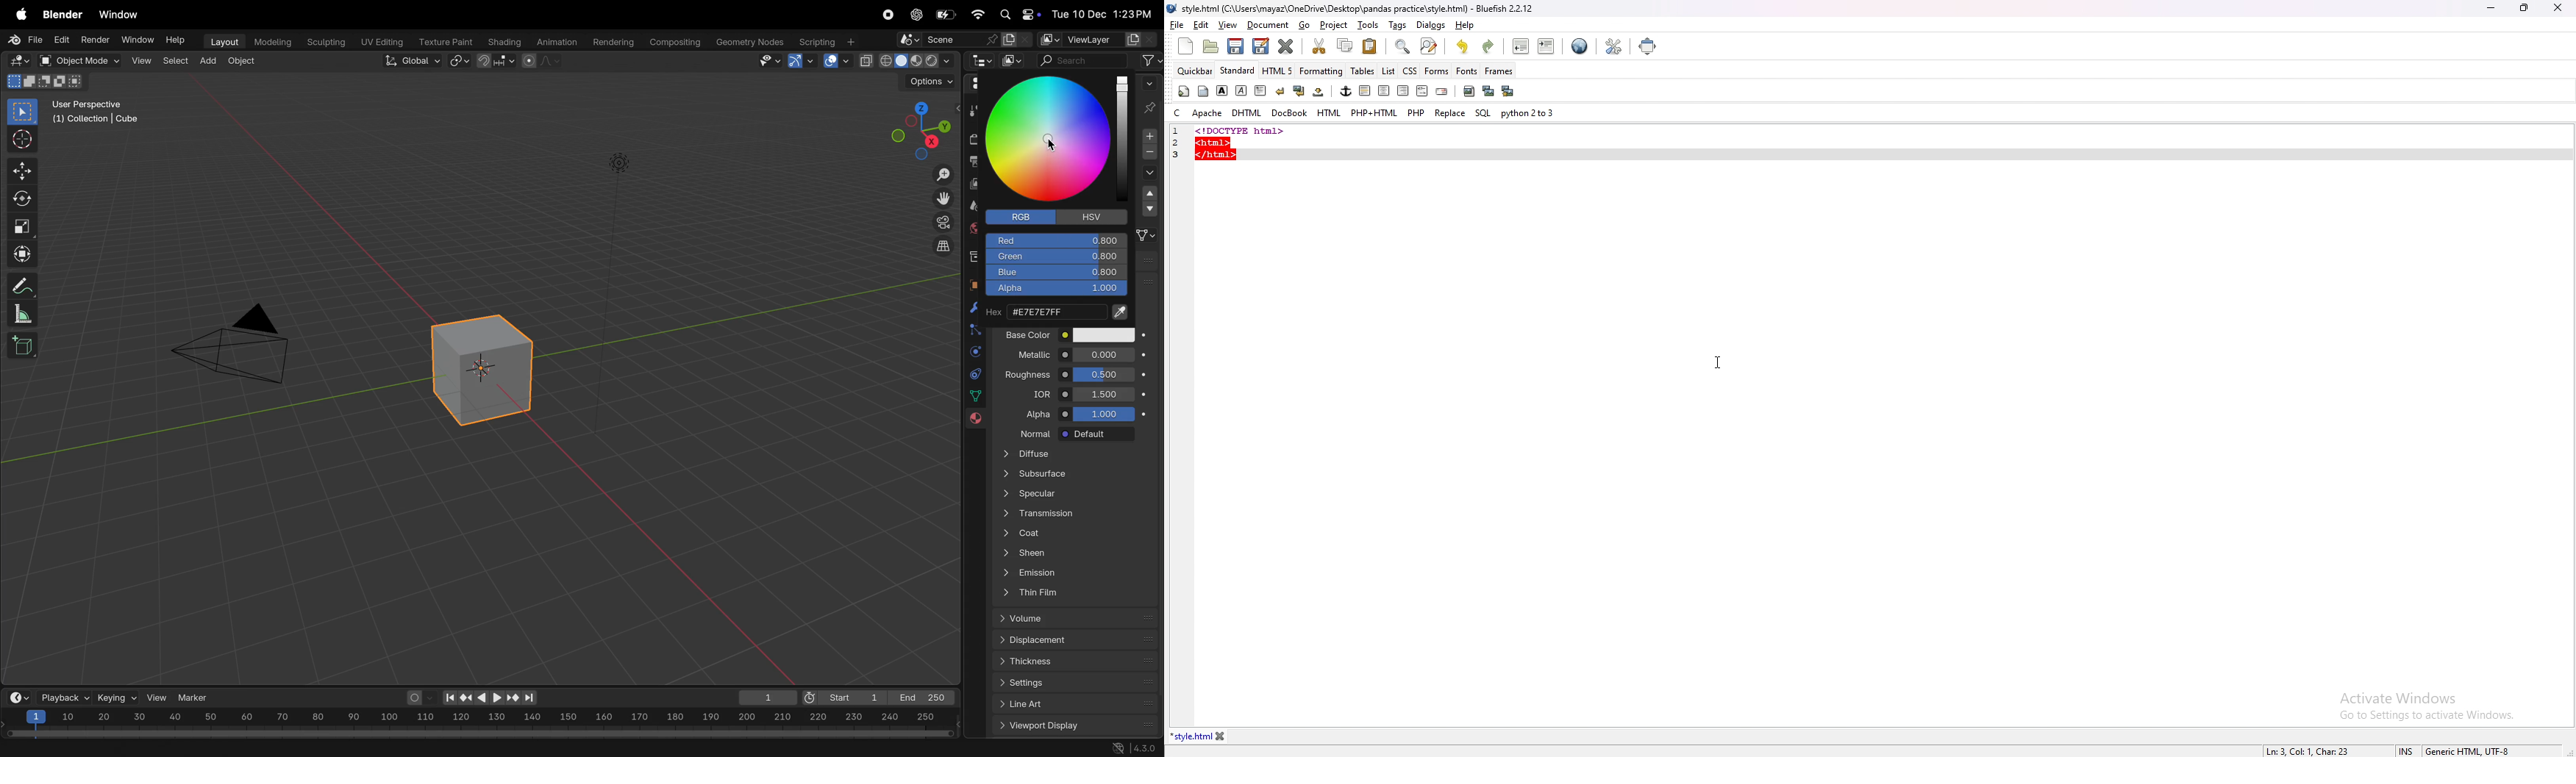  I want to click on help, so click(1463, 25).